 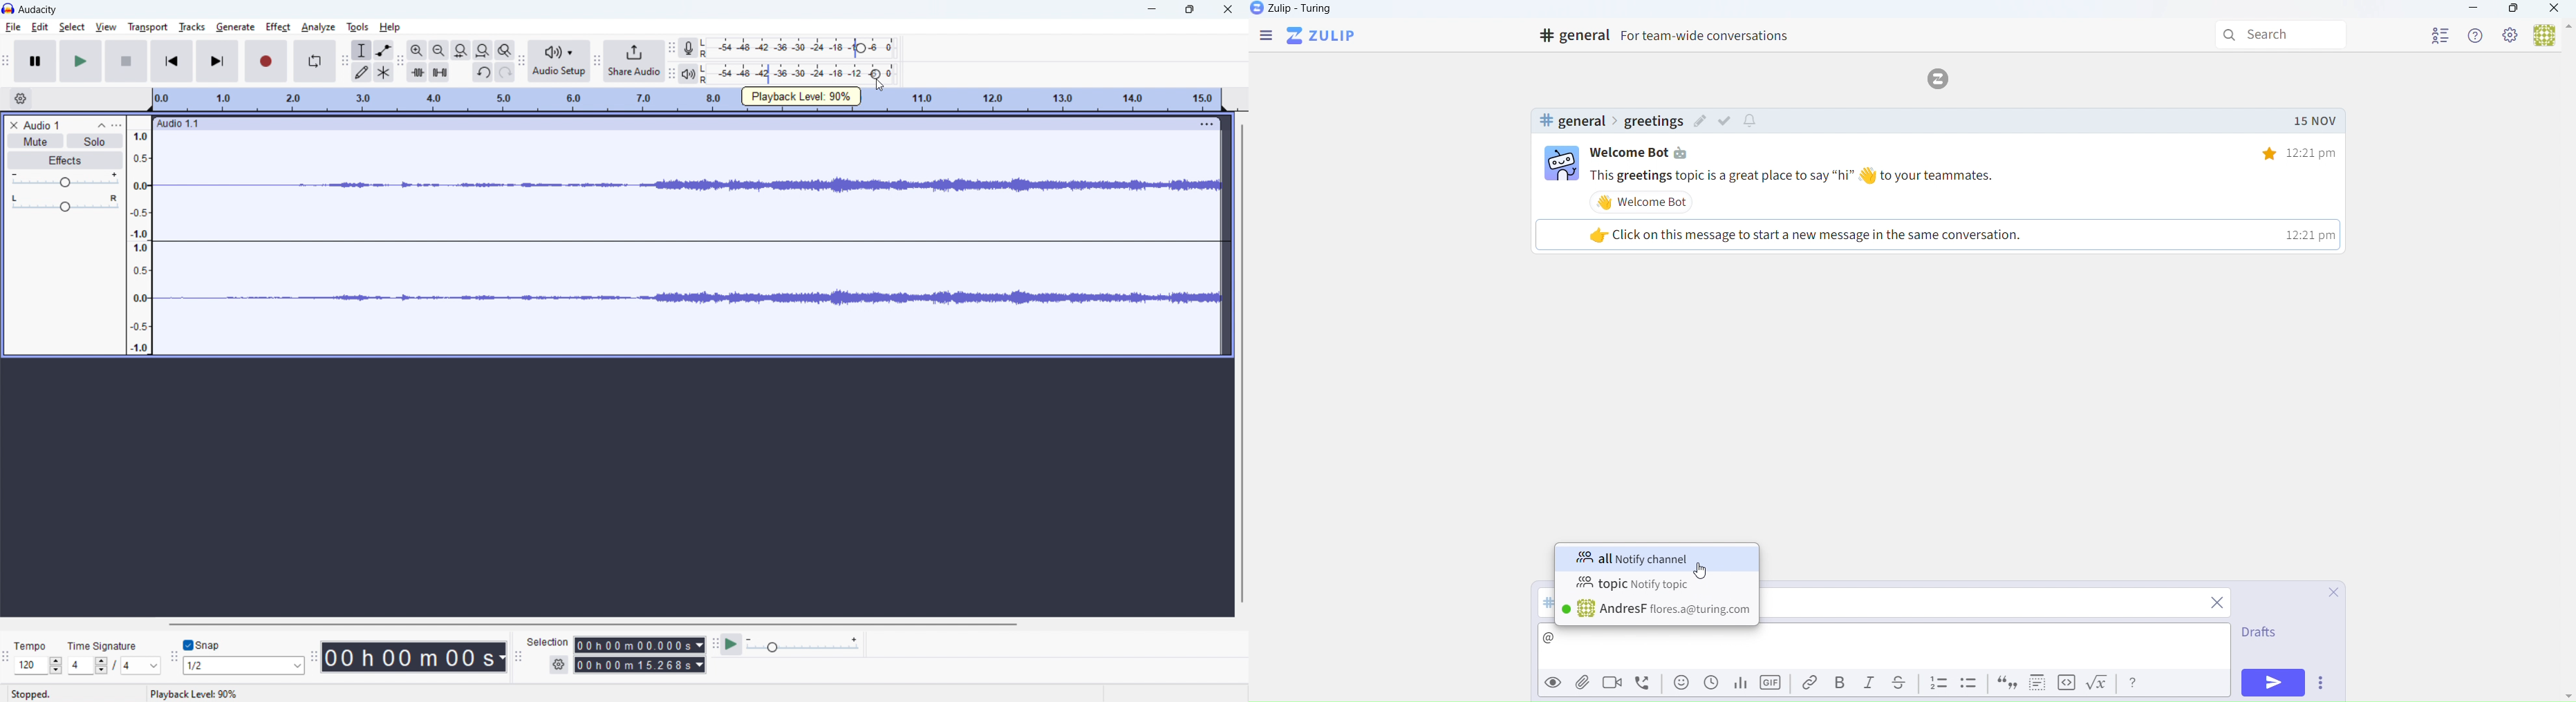 I want to click on skip to start, so click(x=170, y=61).